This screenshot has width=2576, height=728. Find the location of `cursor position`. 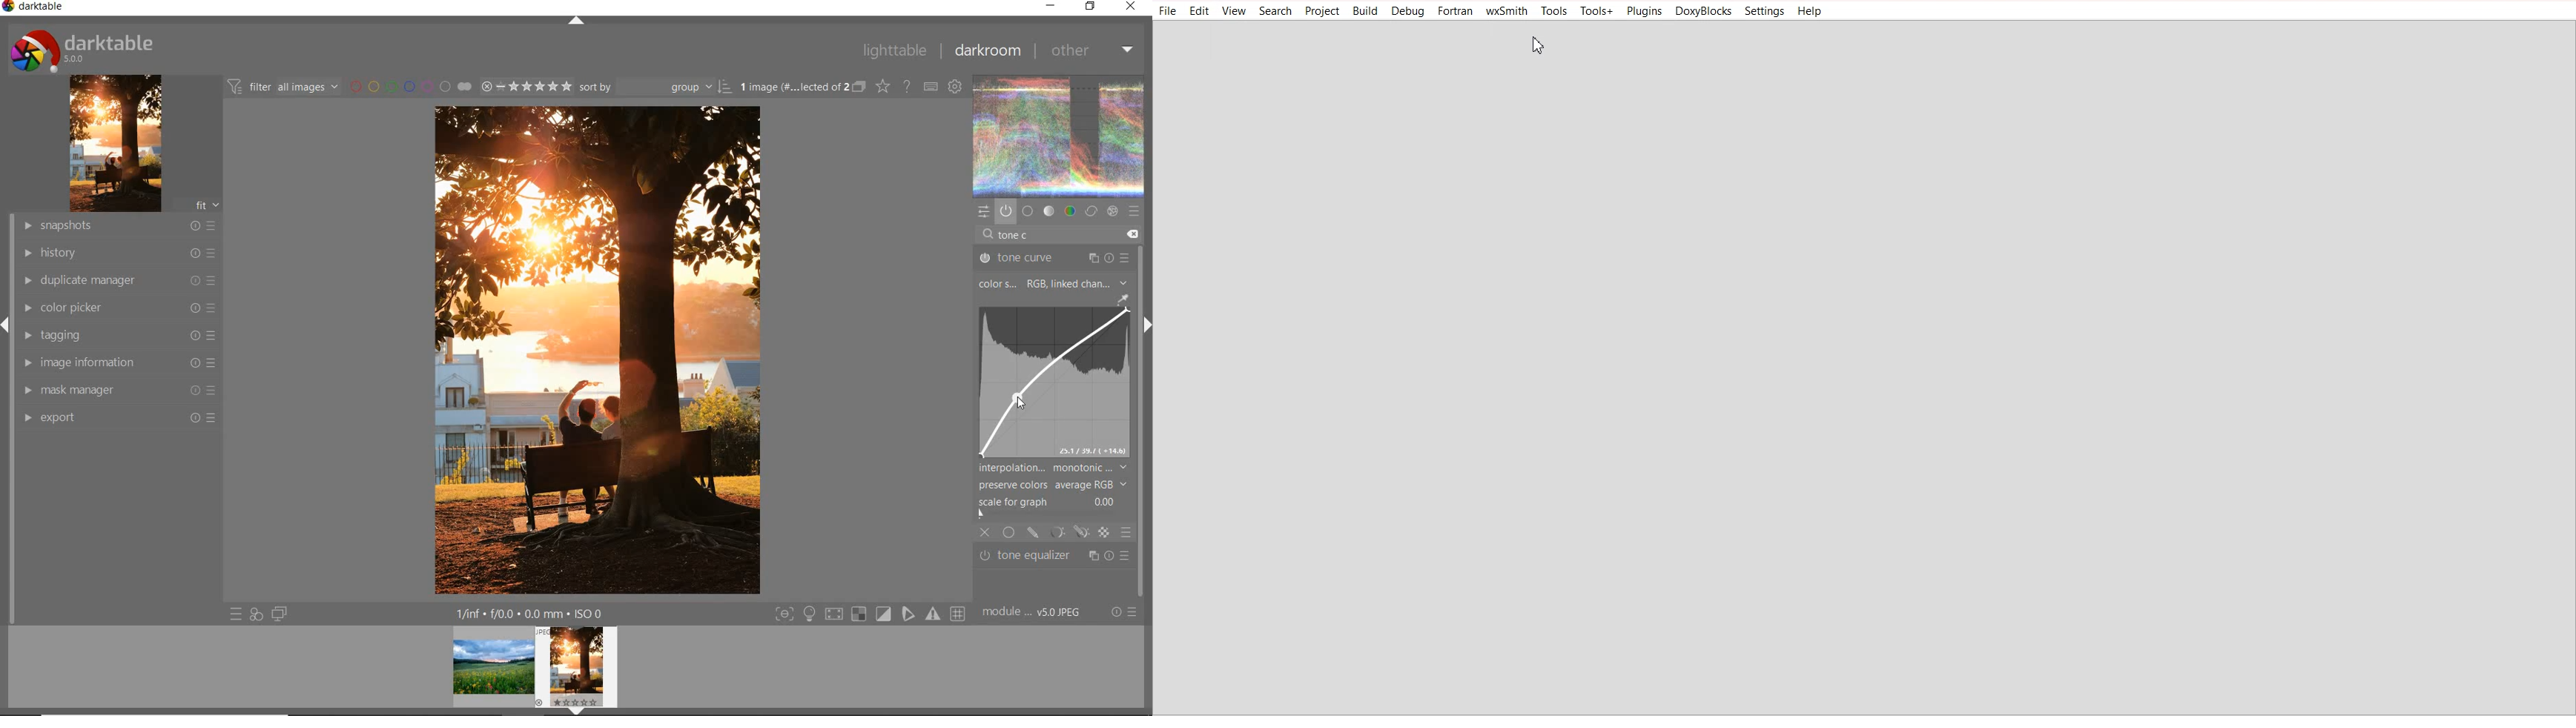

cursor position is located at coordinates (1018, 399).